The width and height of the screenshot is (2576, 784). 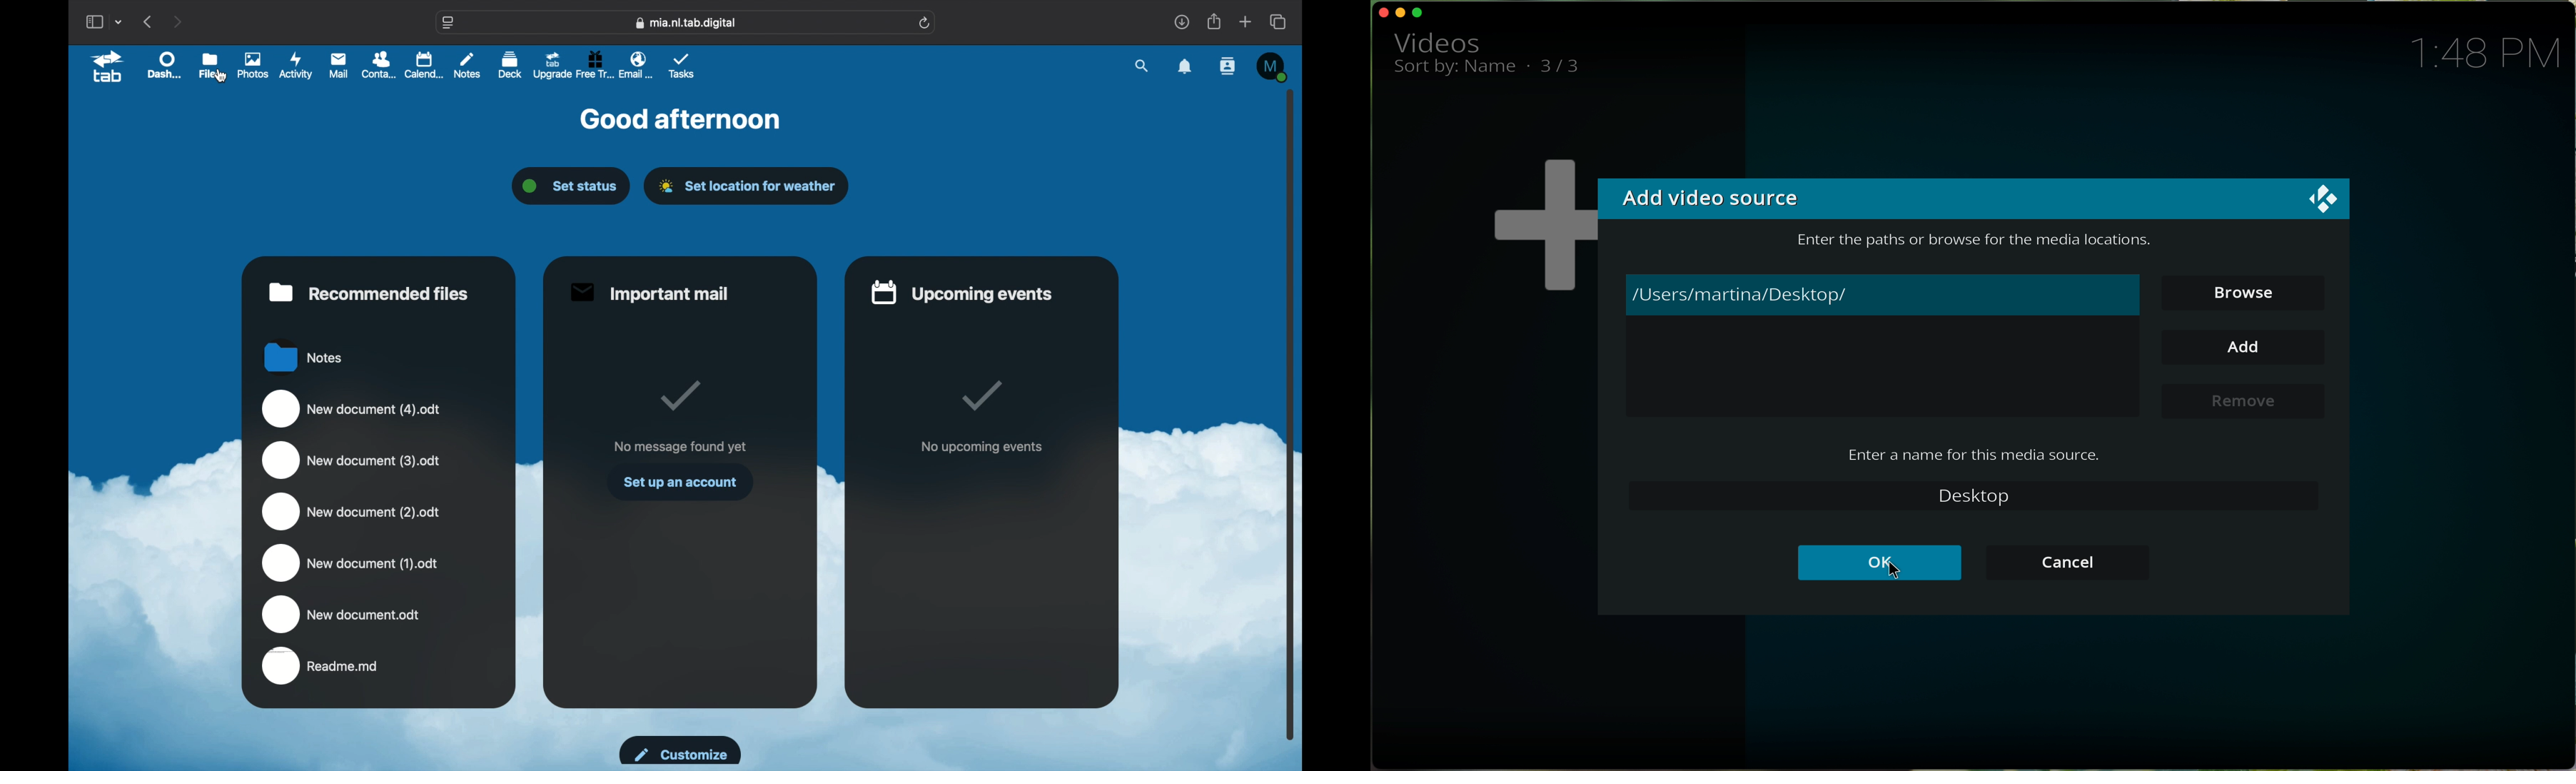 I want to click on deck, so click(x=510, y=65).